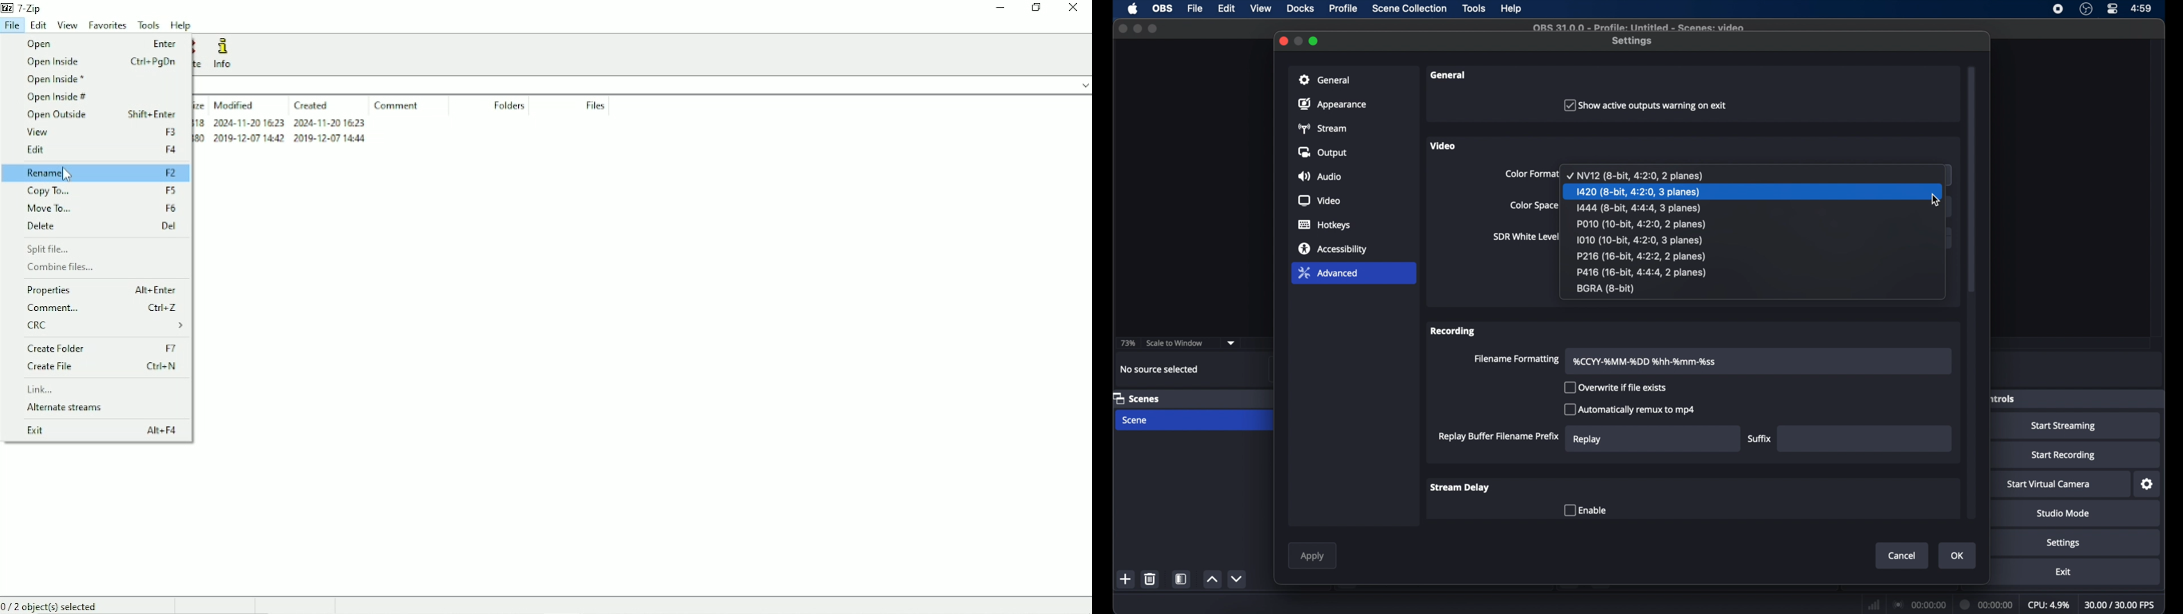 The height and width of the screenshot is (616, 2184). What do you see at coordinates (1325, 225) in the screenshot?
I see `hotkeys` at bounding box center [1325, 225].